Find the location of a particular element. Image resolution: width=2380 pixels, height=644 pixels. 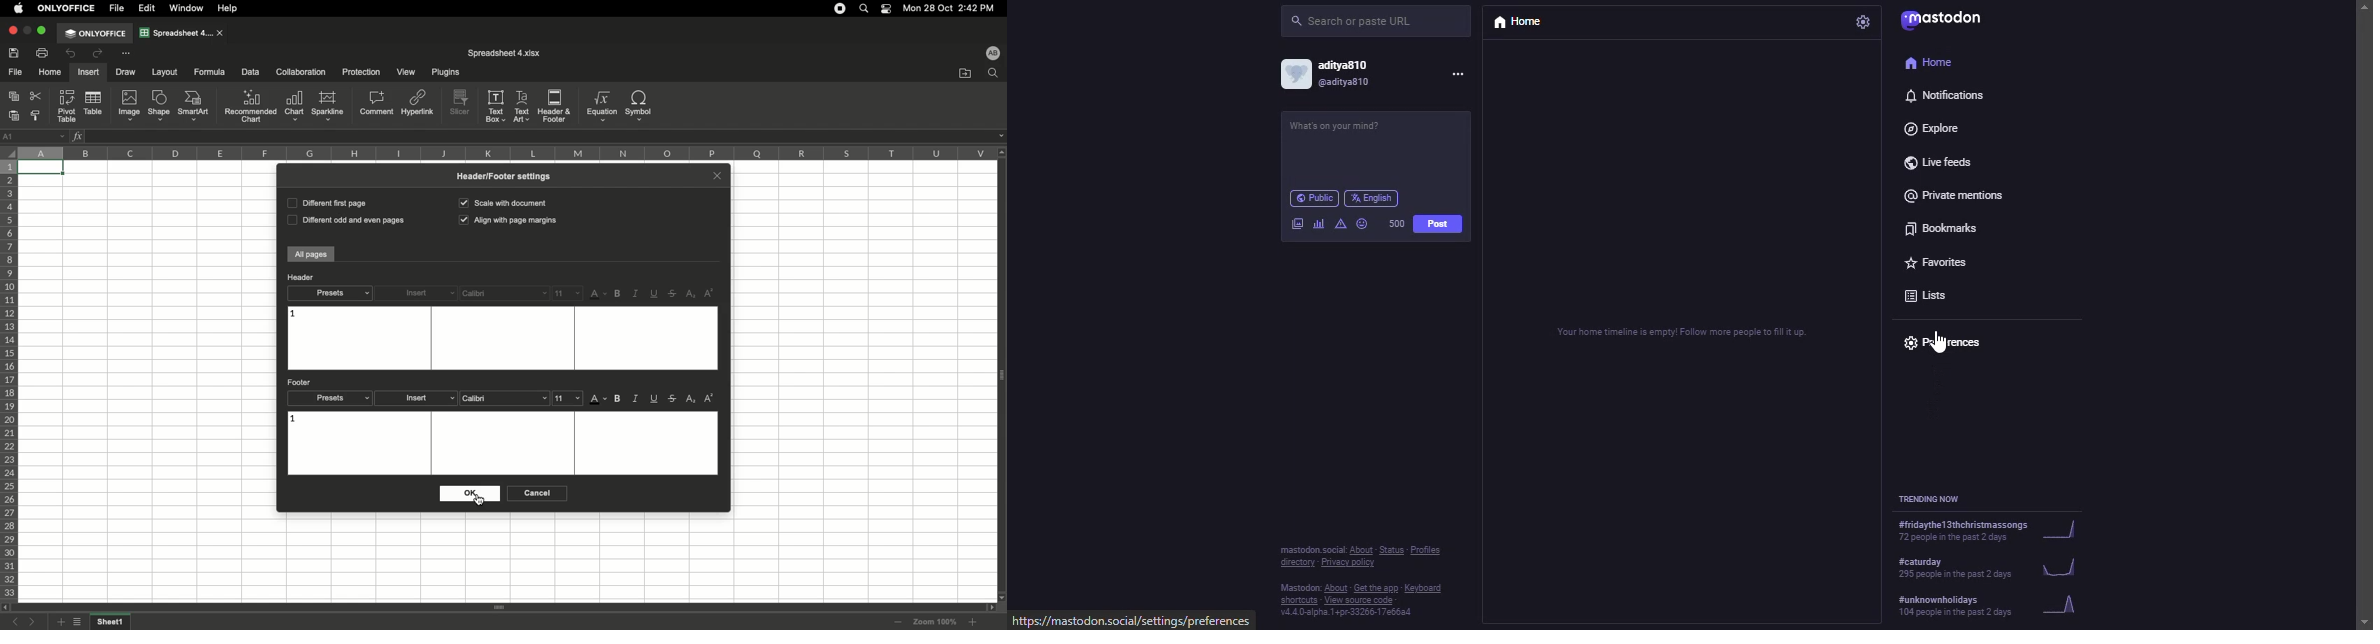

Superscript is located at coordinates (709, 398).